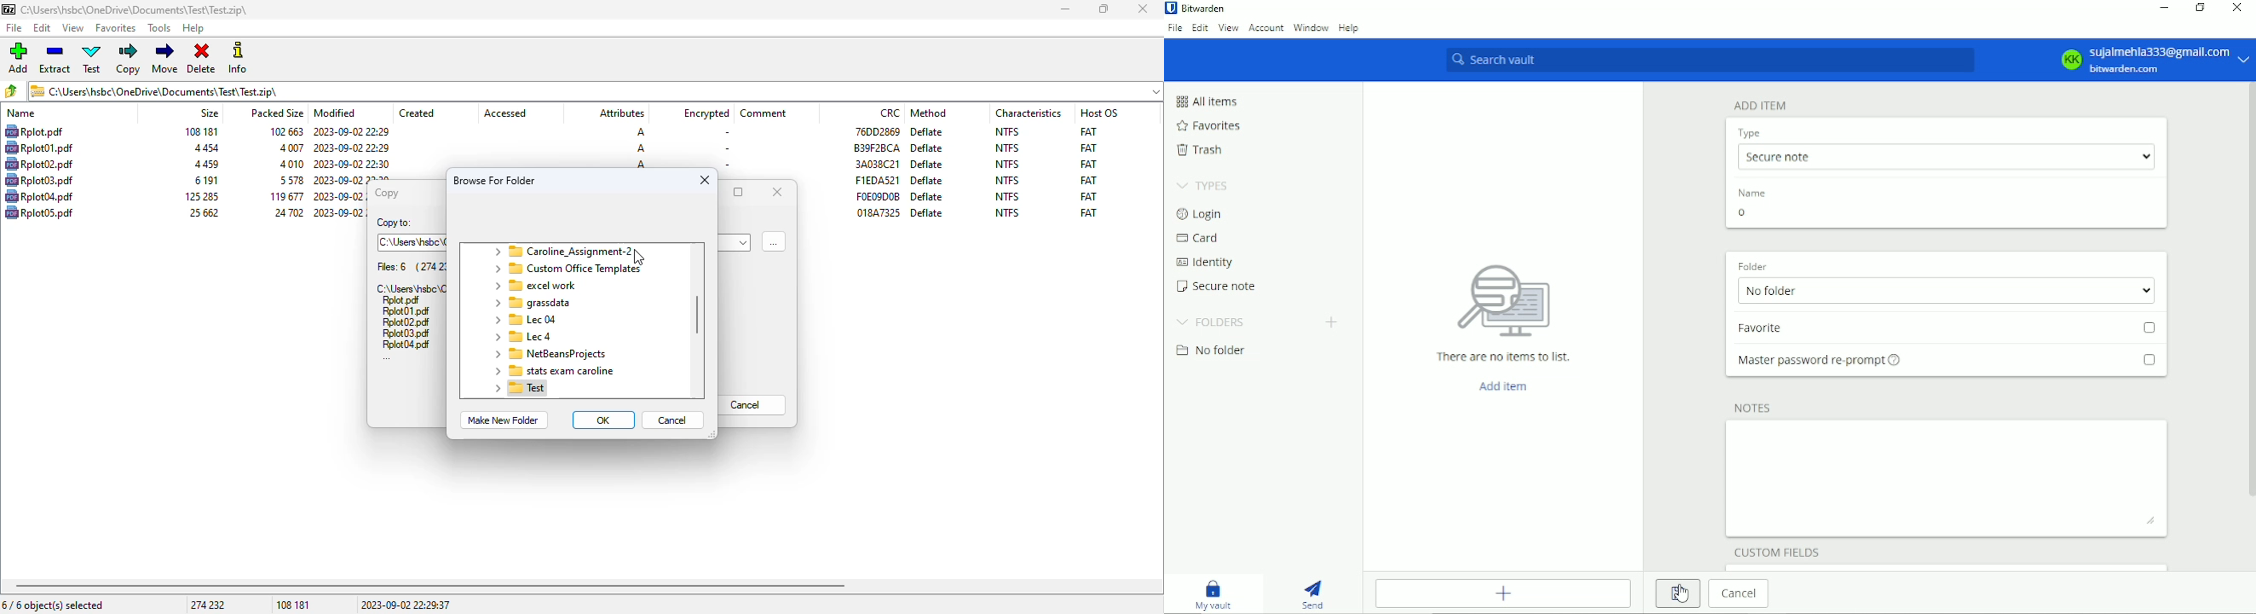  I want to click on created, so click(417, 113).